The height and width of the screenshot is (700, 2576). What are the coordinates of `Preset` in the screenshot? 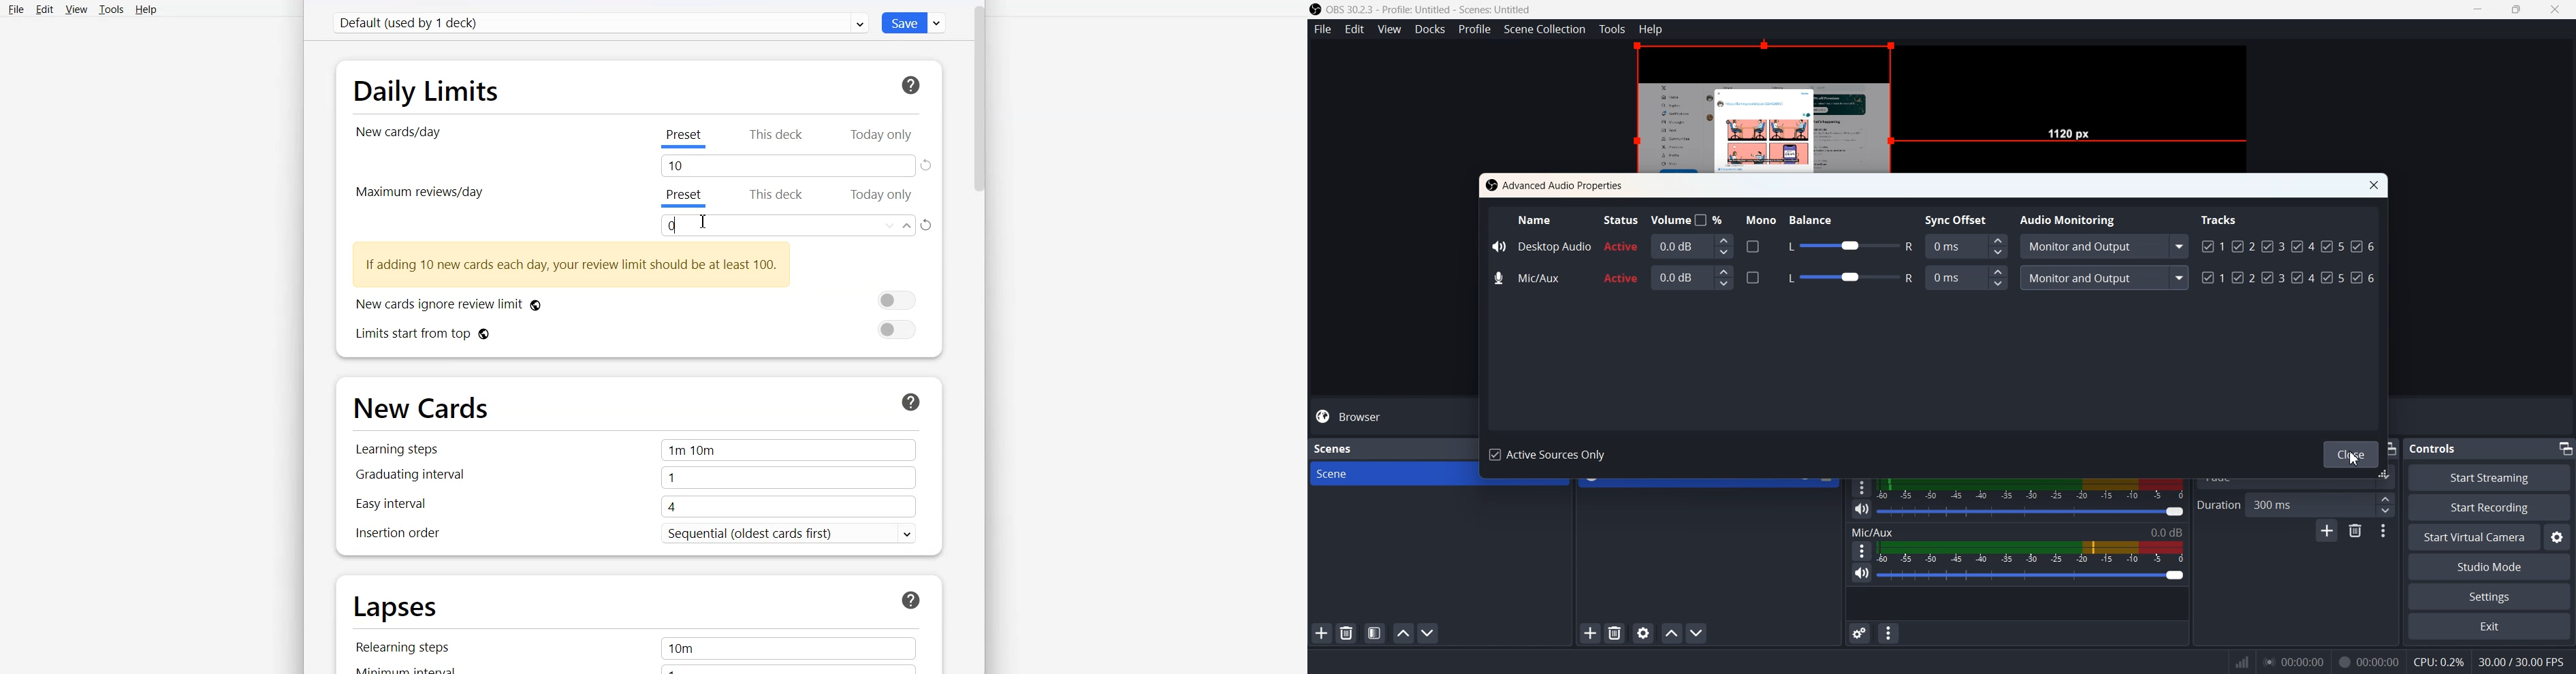 It's located at (683, 140).